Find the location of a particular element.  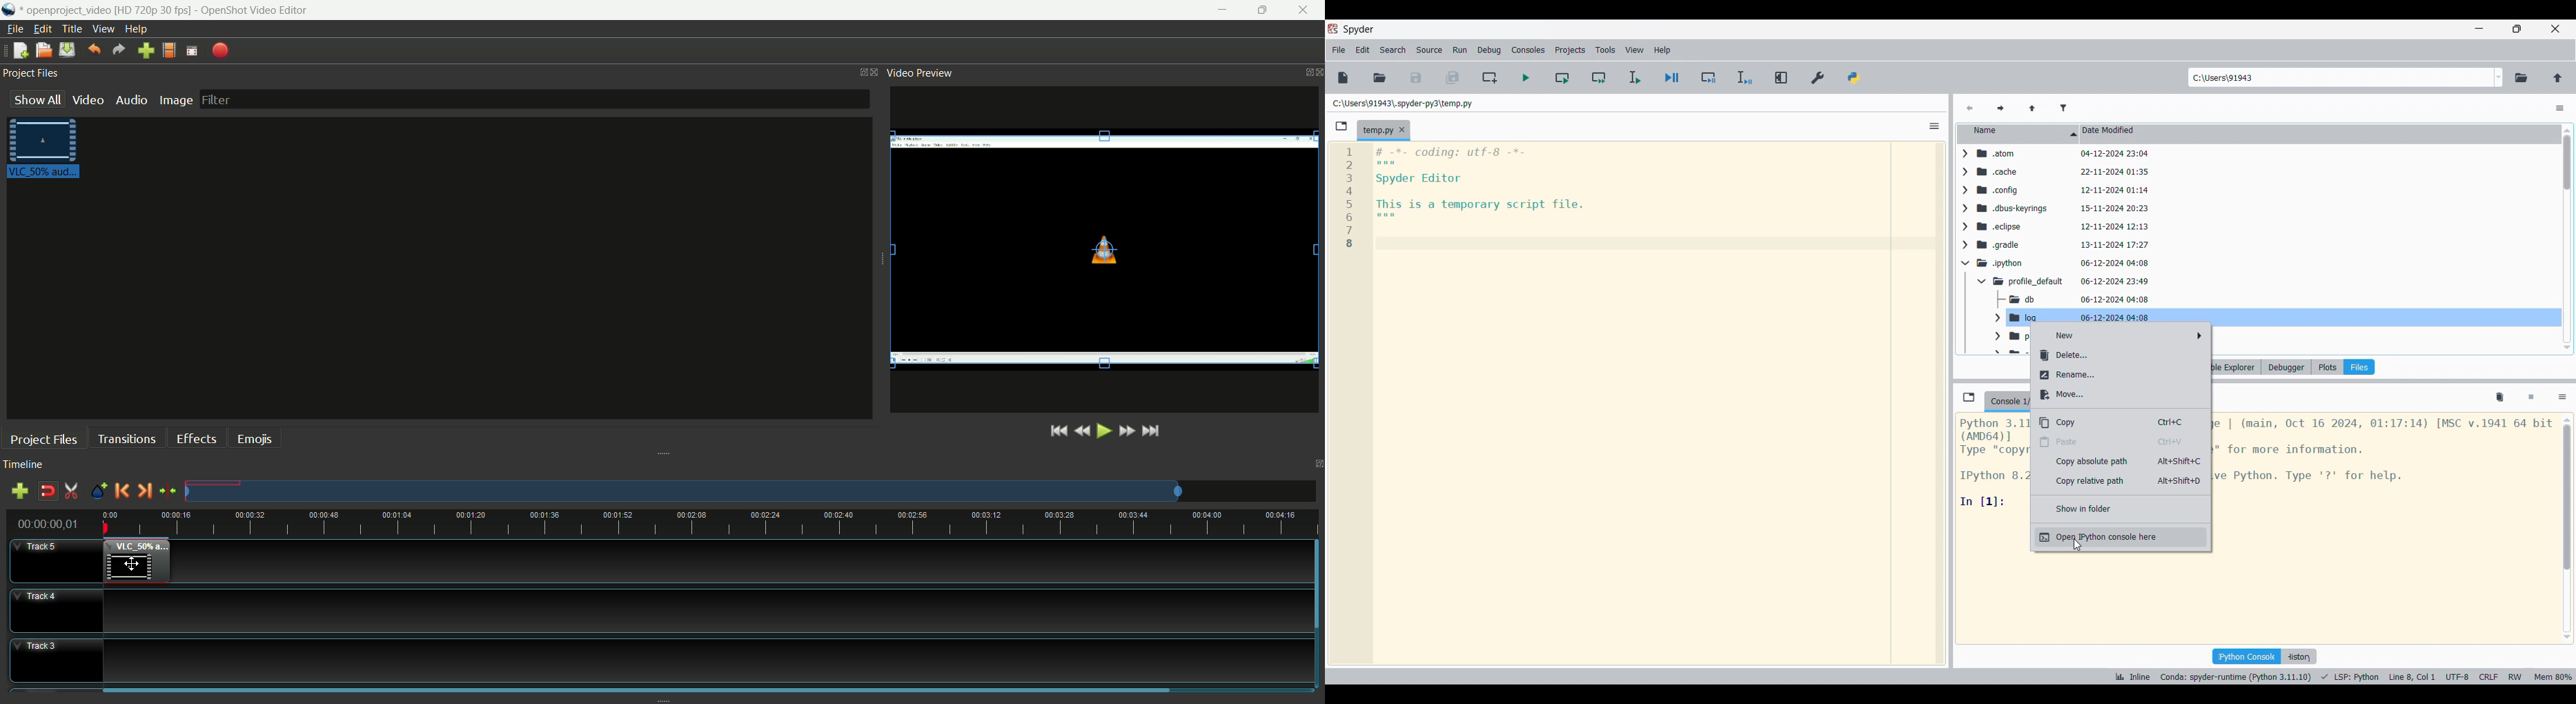

Change in Mem % is located at coordinates (2554, 677).